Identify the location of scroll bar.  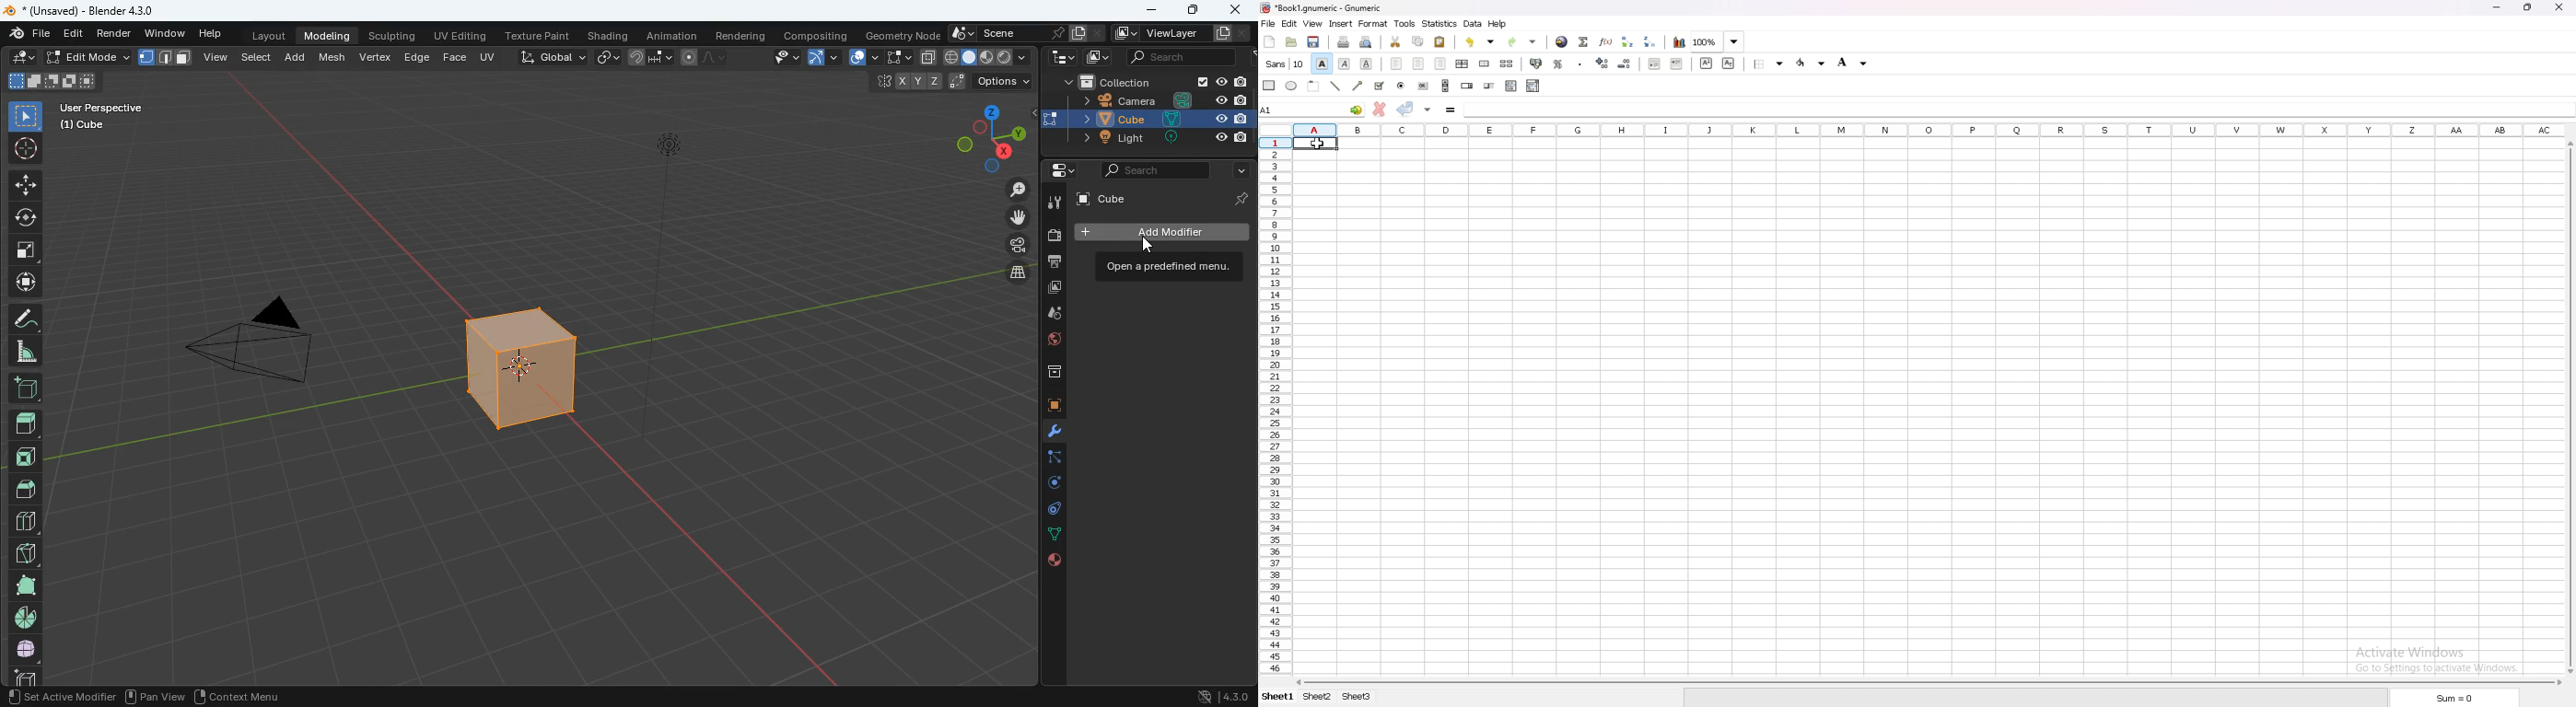
(1928, 682).